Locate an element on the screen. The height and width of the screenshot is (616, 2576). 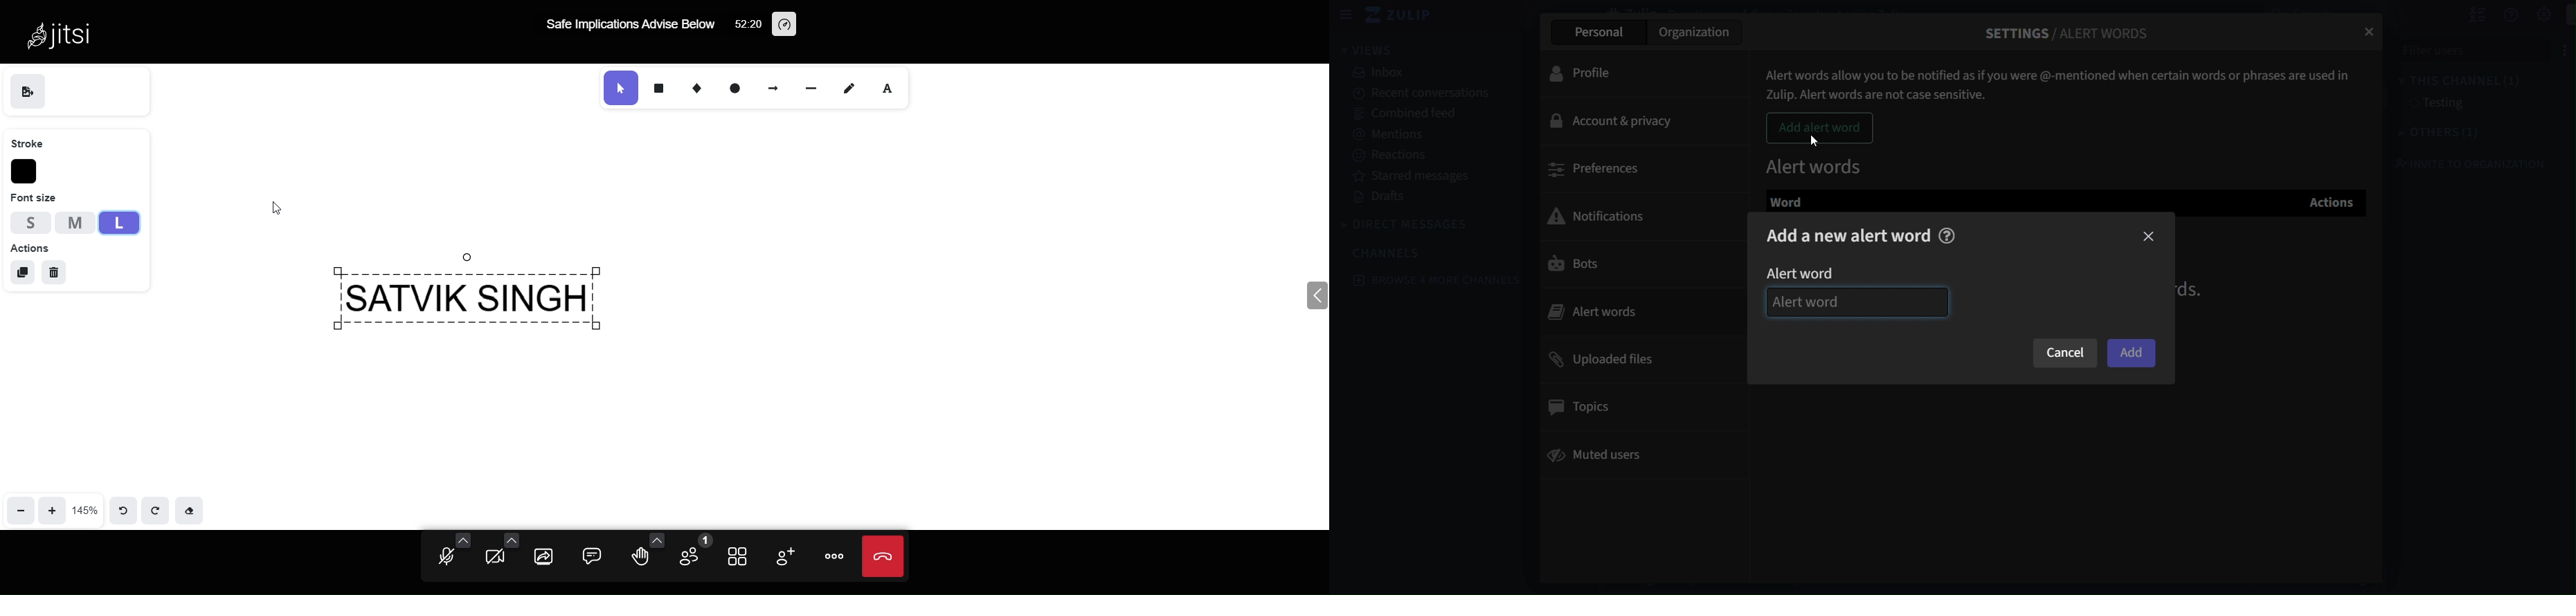
eraser is located at coordinates (194, 510).